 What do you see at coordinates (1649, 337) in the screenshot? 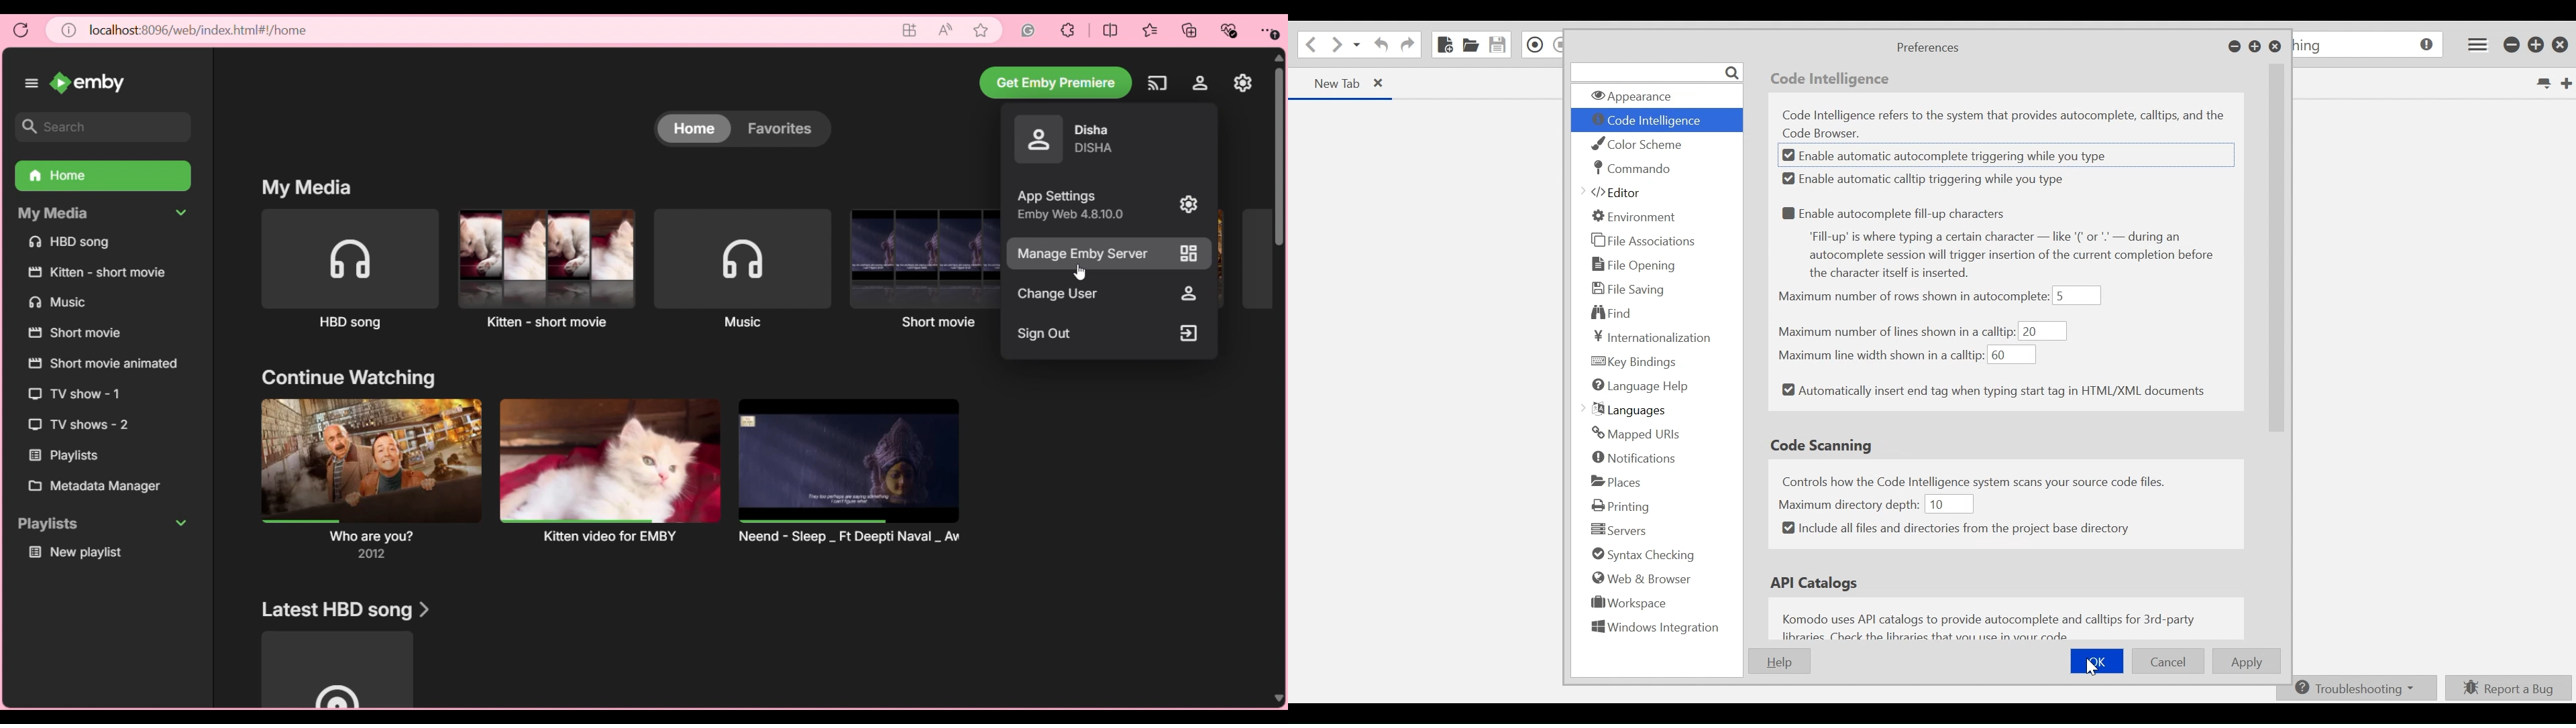
I see `Internationalization` at bounding box center [1649, 337].